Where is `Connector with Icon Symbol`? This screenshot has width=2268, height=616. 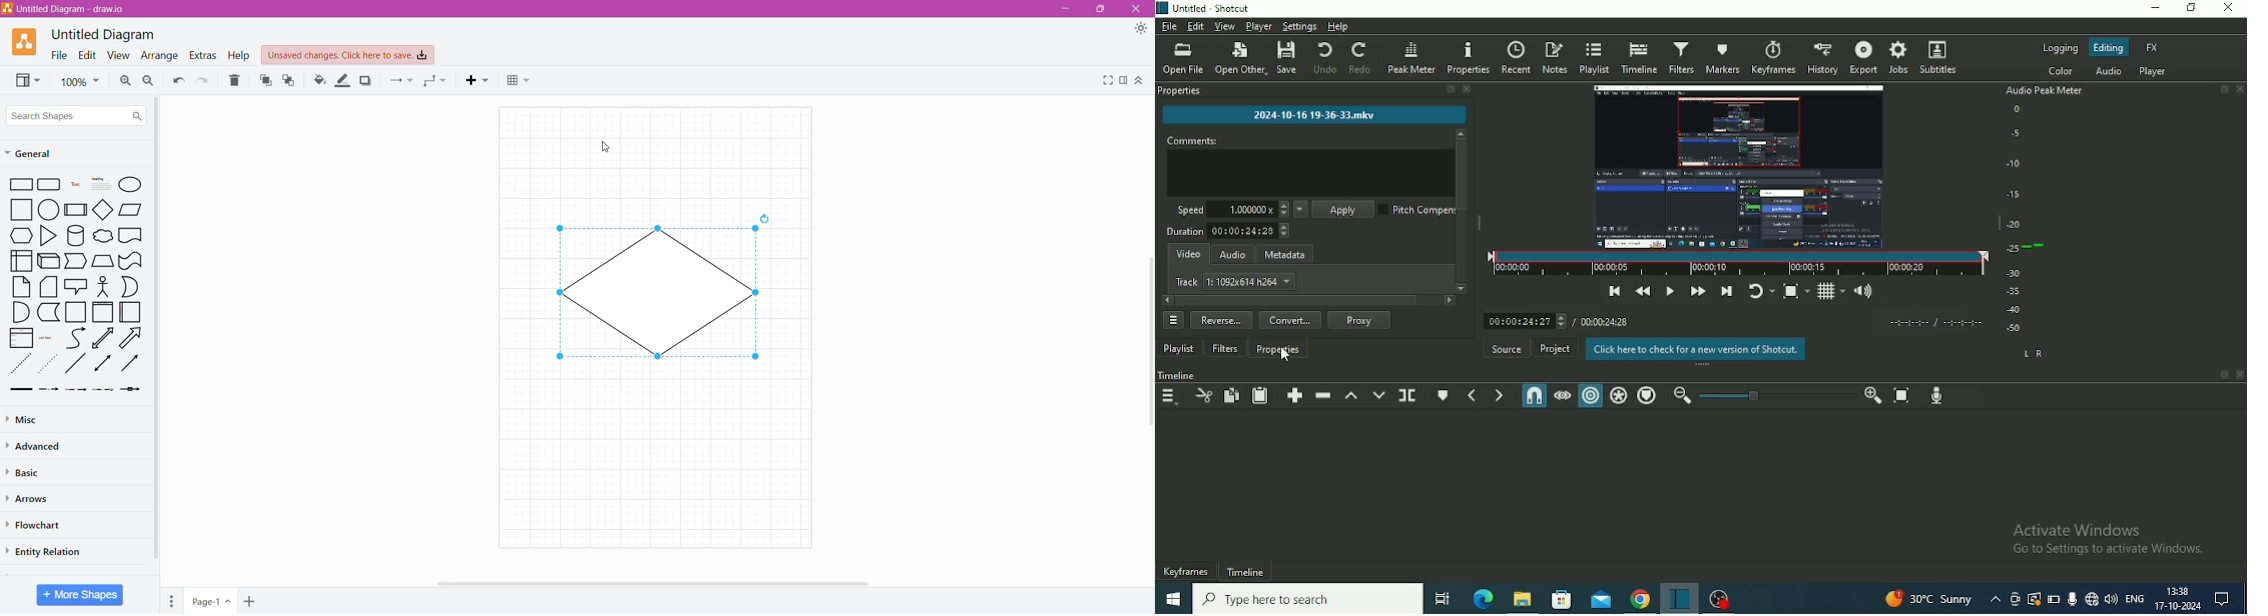
Connector with Icon Symbol is located at coordinates (134, 390).